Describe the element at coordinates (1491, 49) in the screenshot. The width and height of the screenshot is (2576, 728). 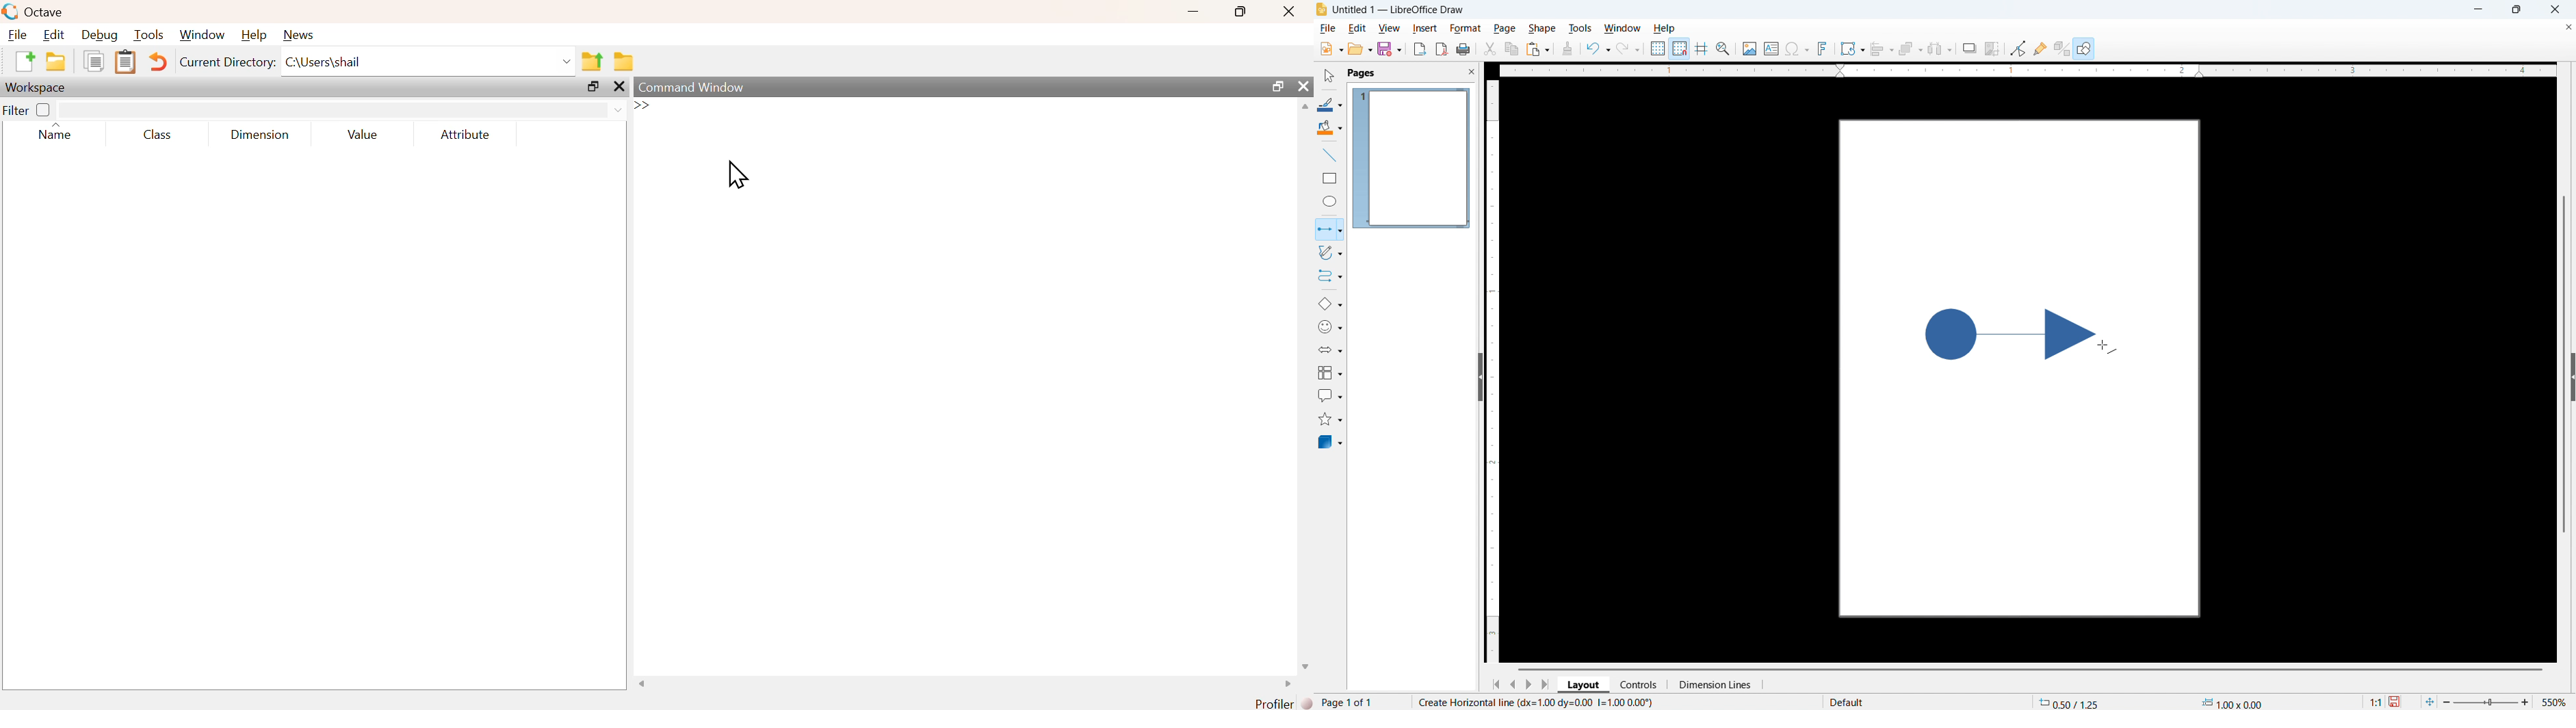
I see `Cut  ` at that location.